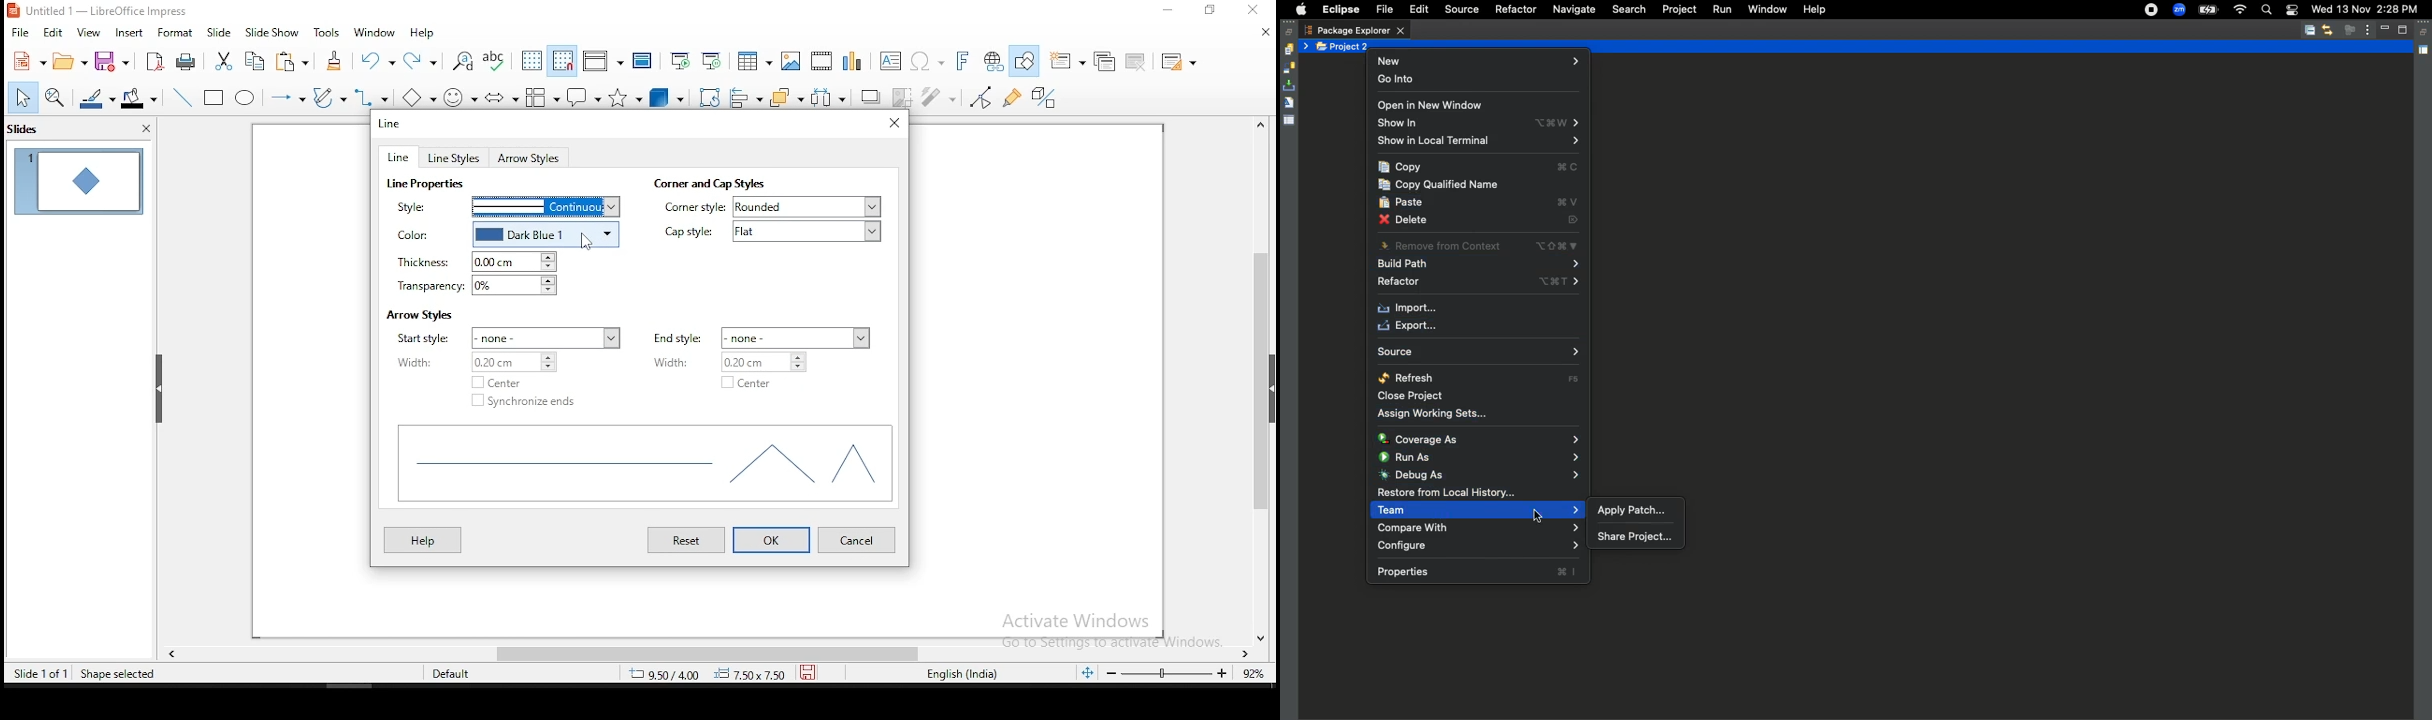 The image size is (2436, 728). Describe the element at coordinates (291, 100) in the screenshot. I see `lines and arrows` at that location.